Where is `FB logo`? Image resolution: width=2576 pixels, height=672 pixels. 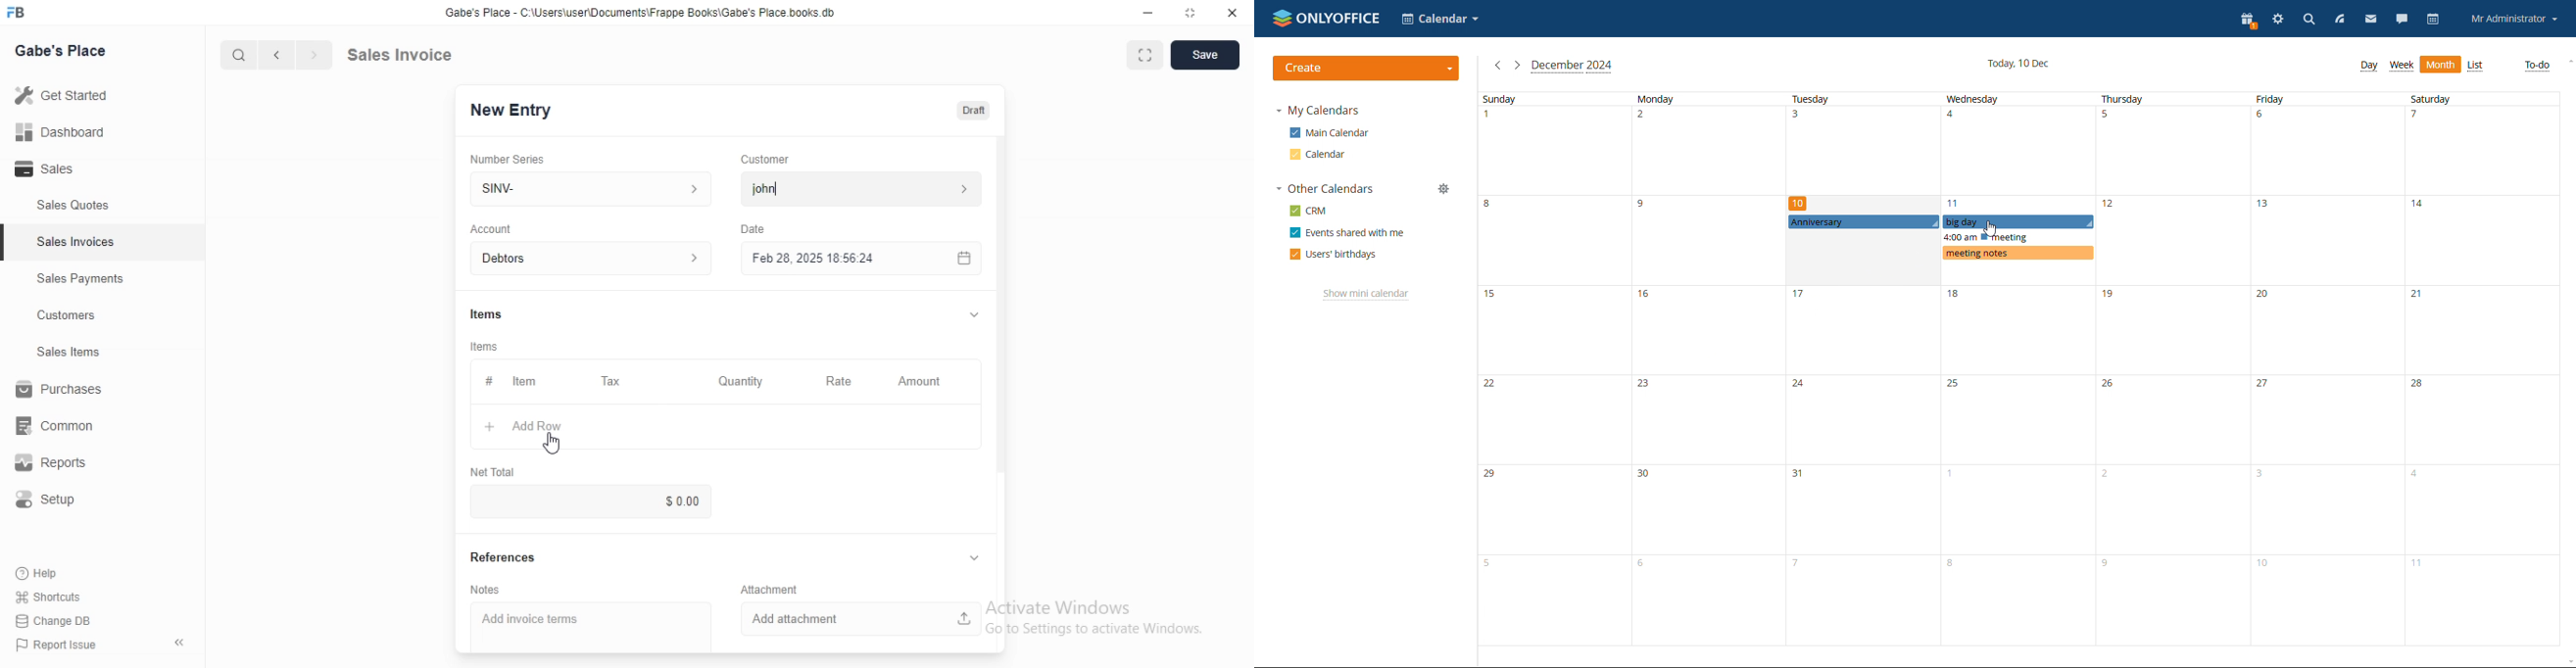
FB logo is located at coordinates (20, 13).